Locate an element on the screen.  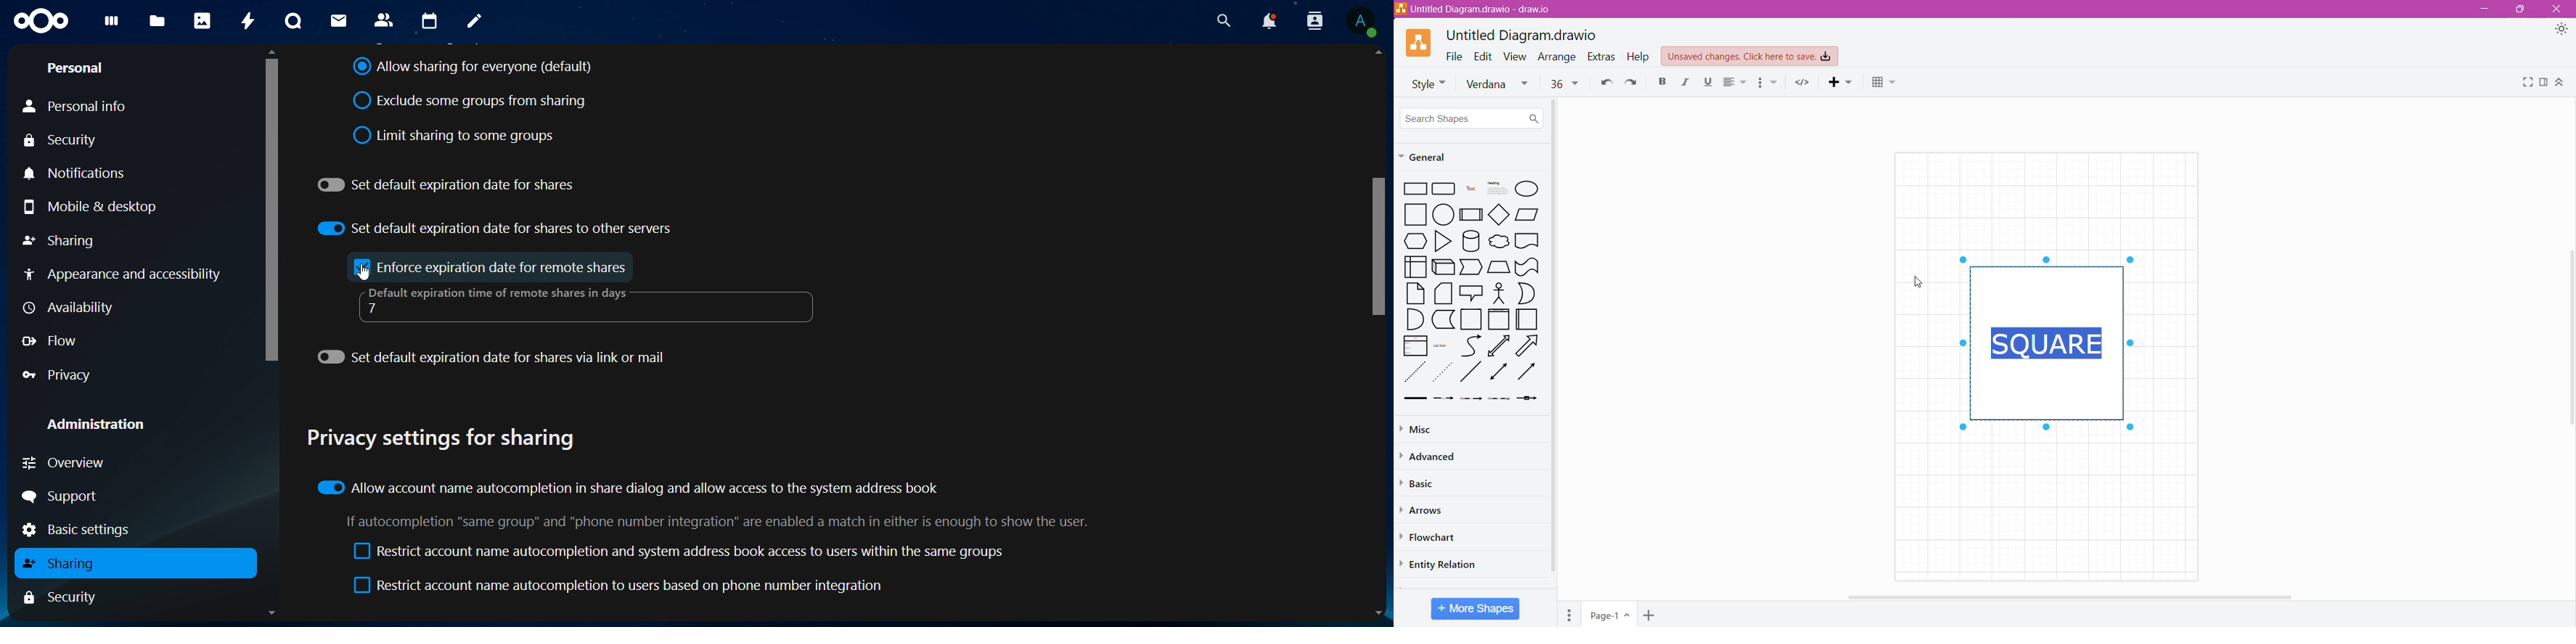
Verdana is located at coordinates (1497, 85).